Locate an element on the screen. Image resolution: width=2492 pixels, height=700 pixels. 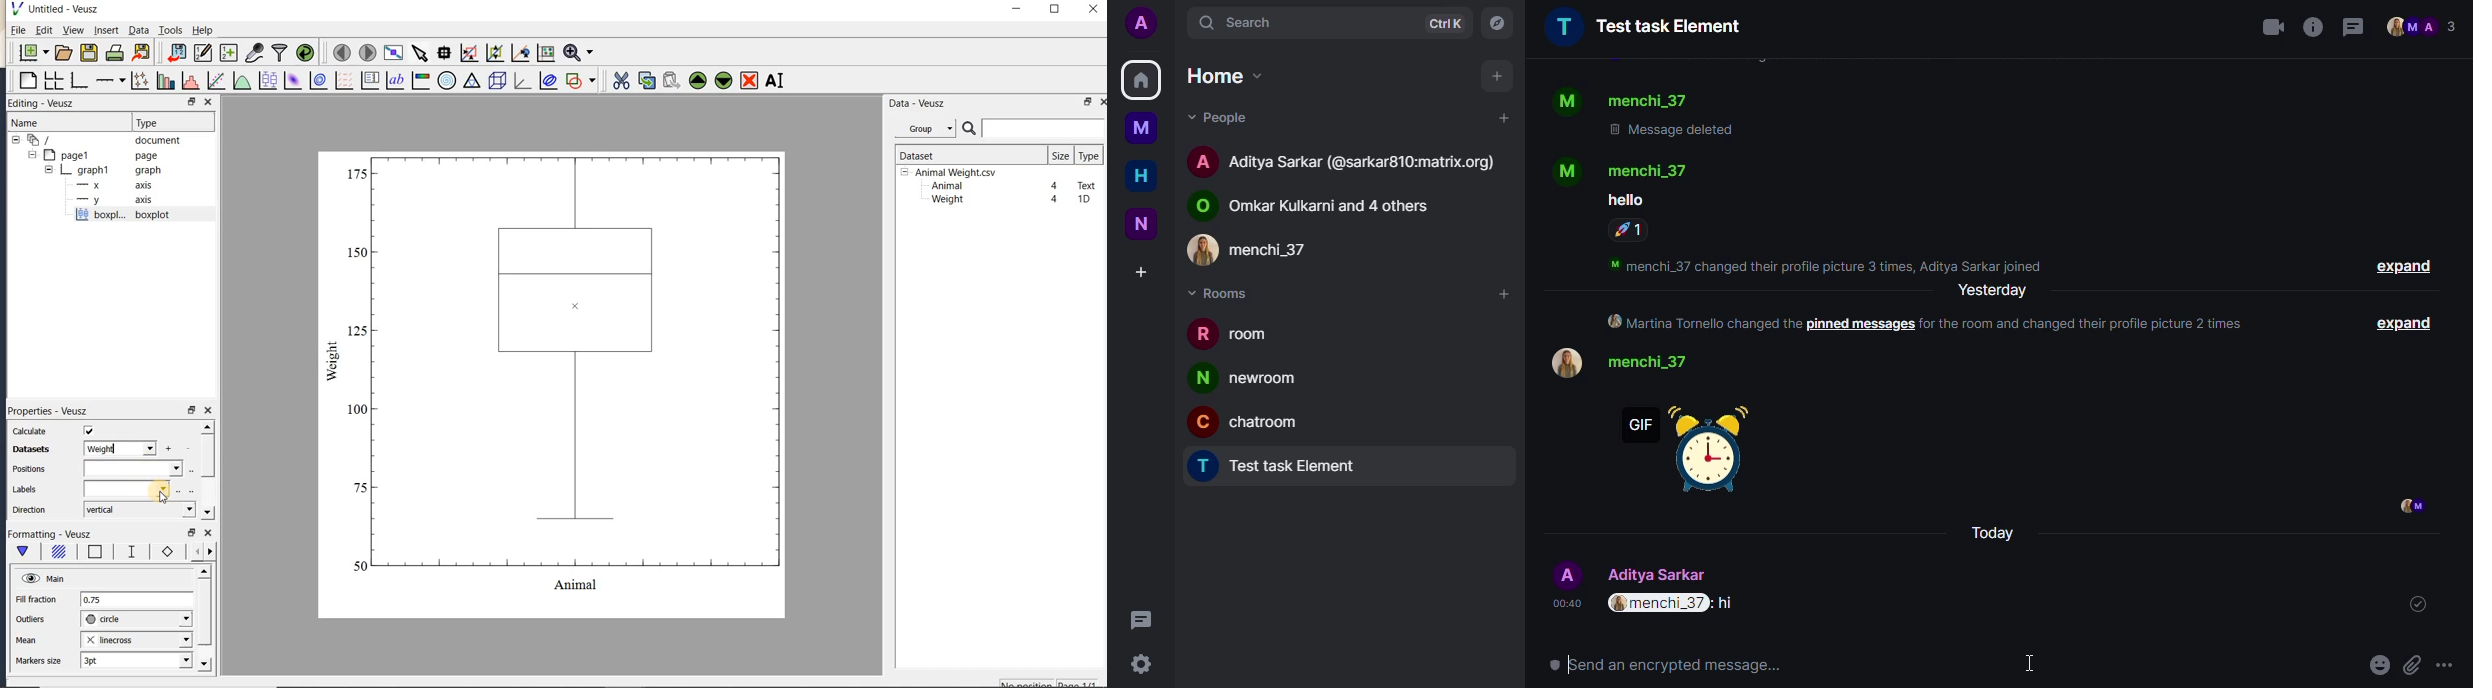
Labels is located at coordinates (24, 490).